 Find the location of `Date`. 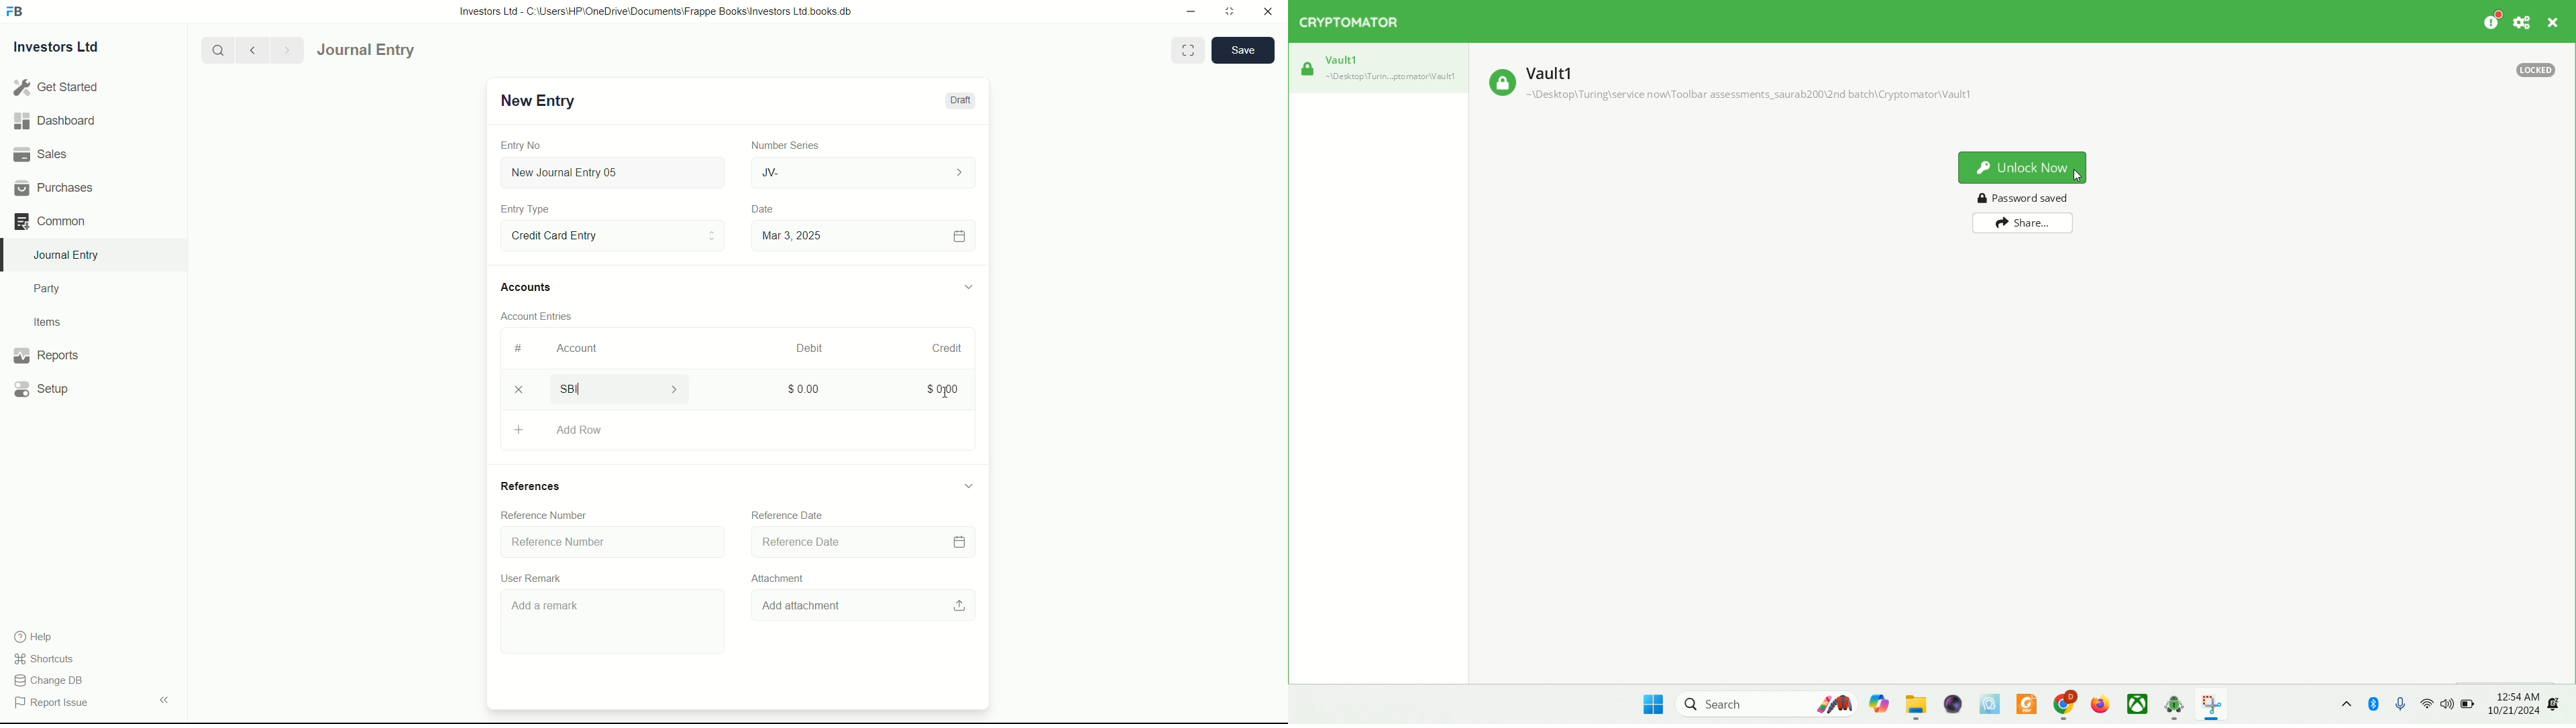

Date is located at coordinates (764, 209).